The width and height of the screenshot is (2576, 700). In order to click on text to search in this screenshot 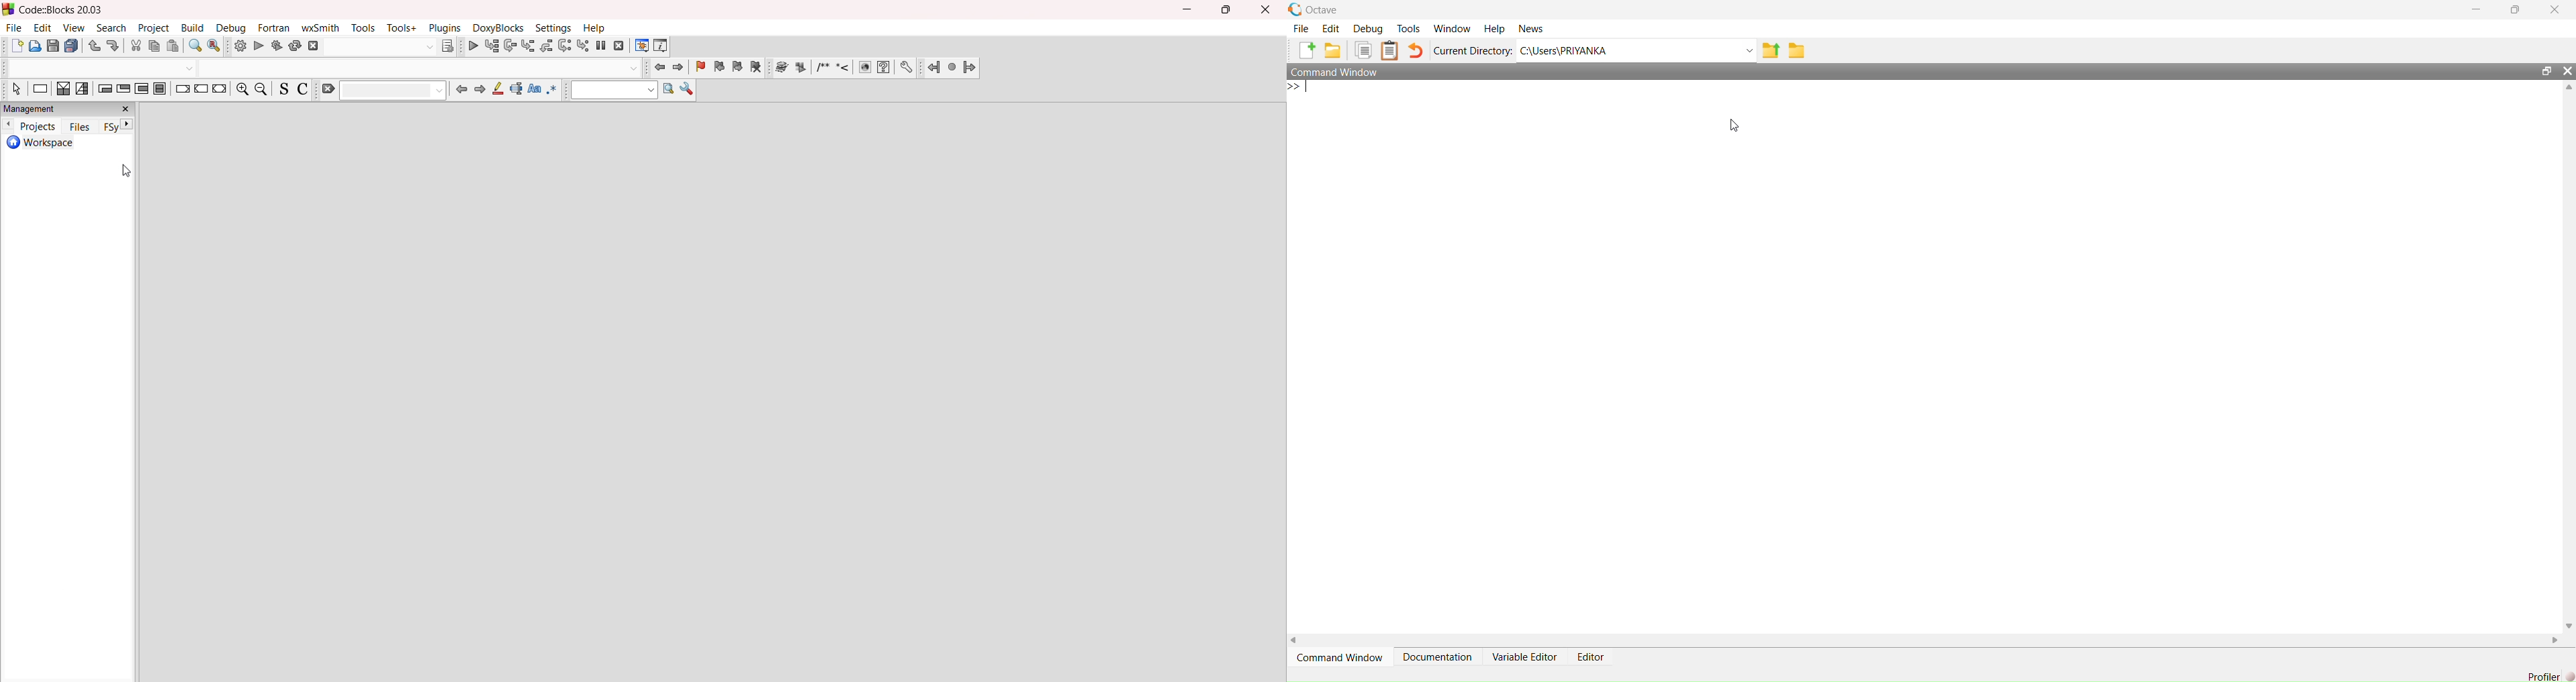, I will do `click(613, 90)`.